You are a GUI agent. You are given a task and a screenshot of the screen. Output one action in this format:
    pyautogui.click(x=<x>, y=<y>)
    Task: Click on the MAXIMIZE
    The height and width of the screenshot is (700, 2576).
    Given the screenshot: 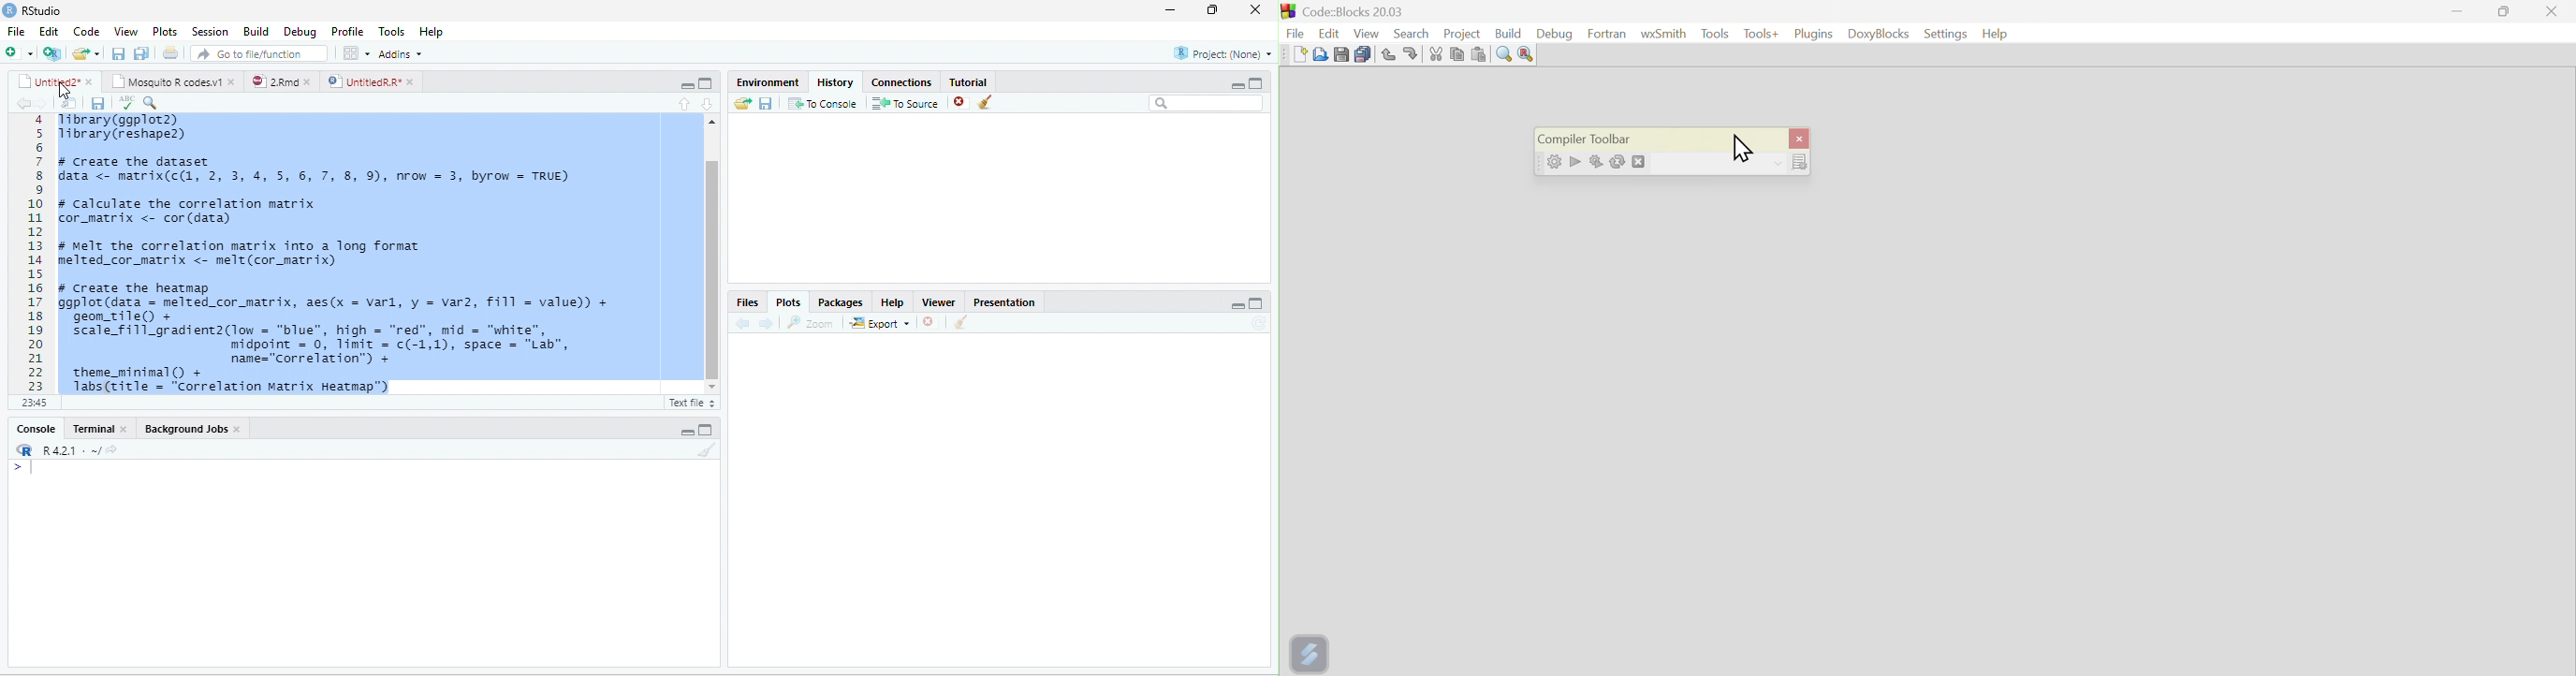 What is the action you would take?
    pyautogui.click(x=1263, y=305)
    